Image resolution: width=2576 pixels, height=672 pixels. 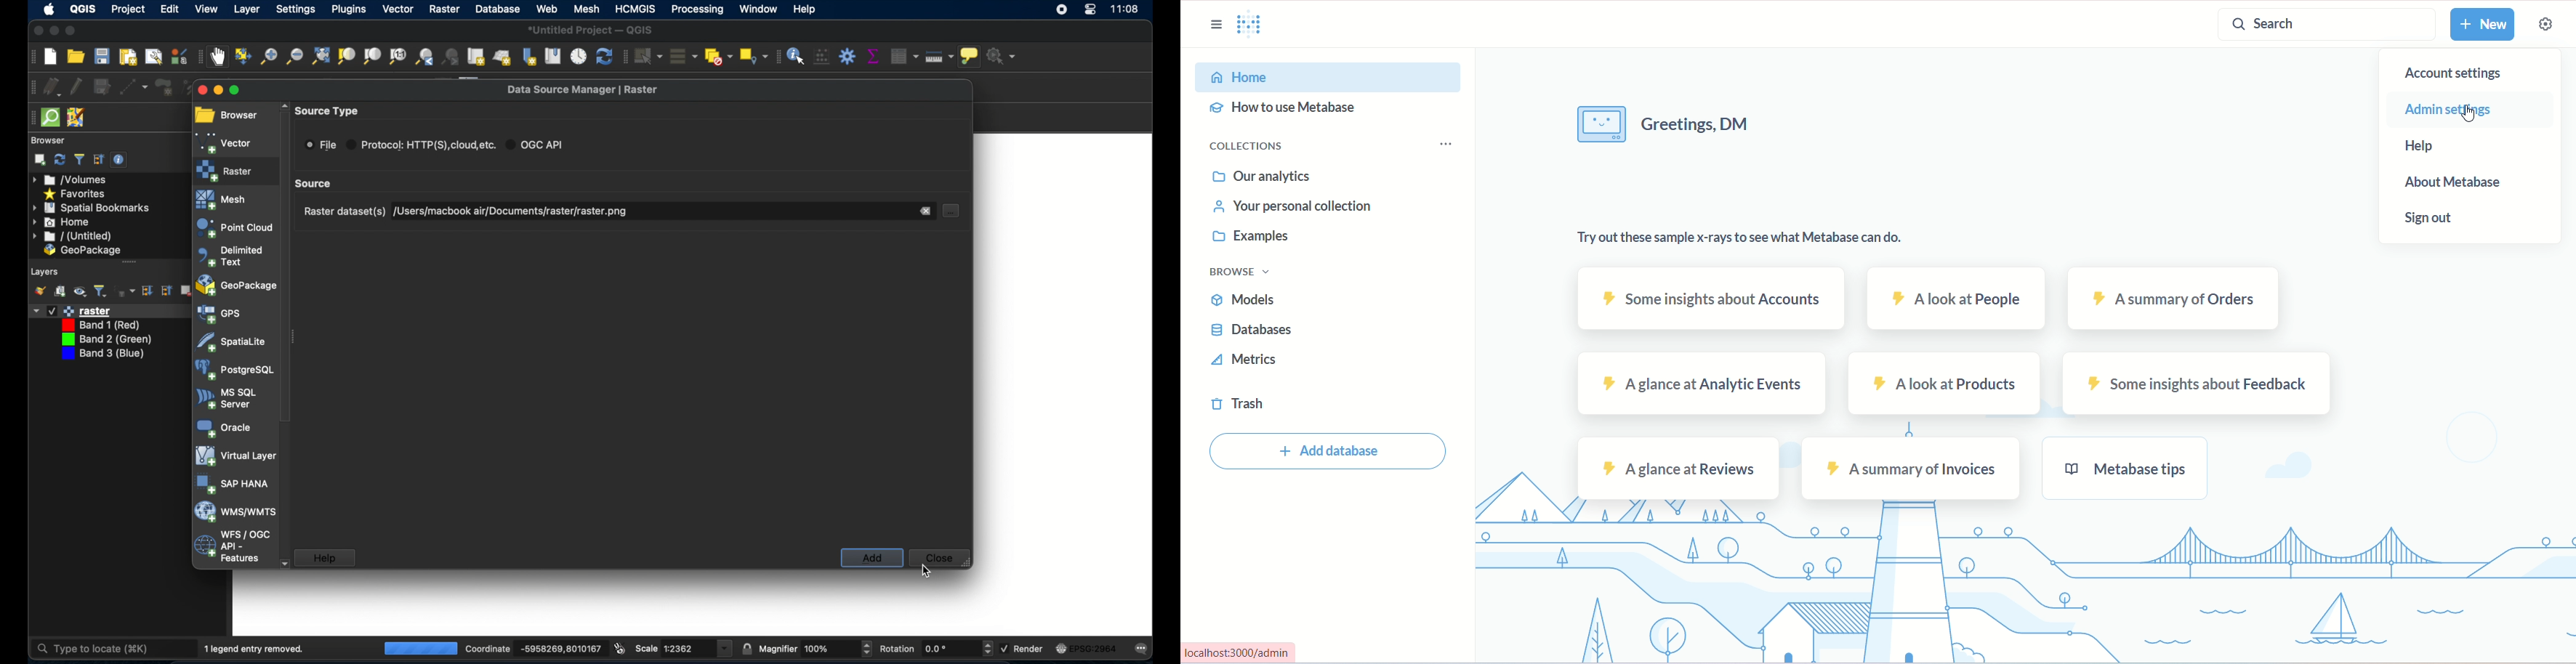 I want to click on text, so click(x=1744, y=239).